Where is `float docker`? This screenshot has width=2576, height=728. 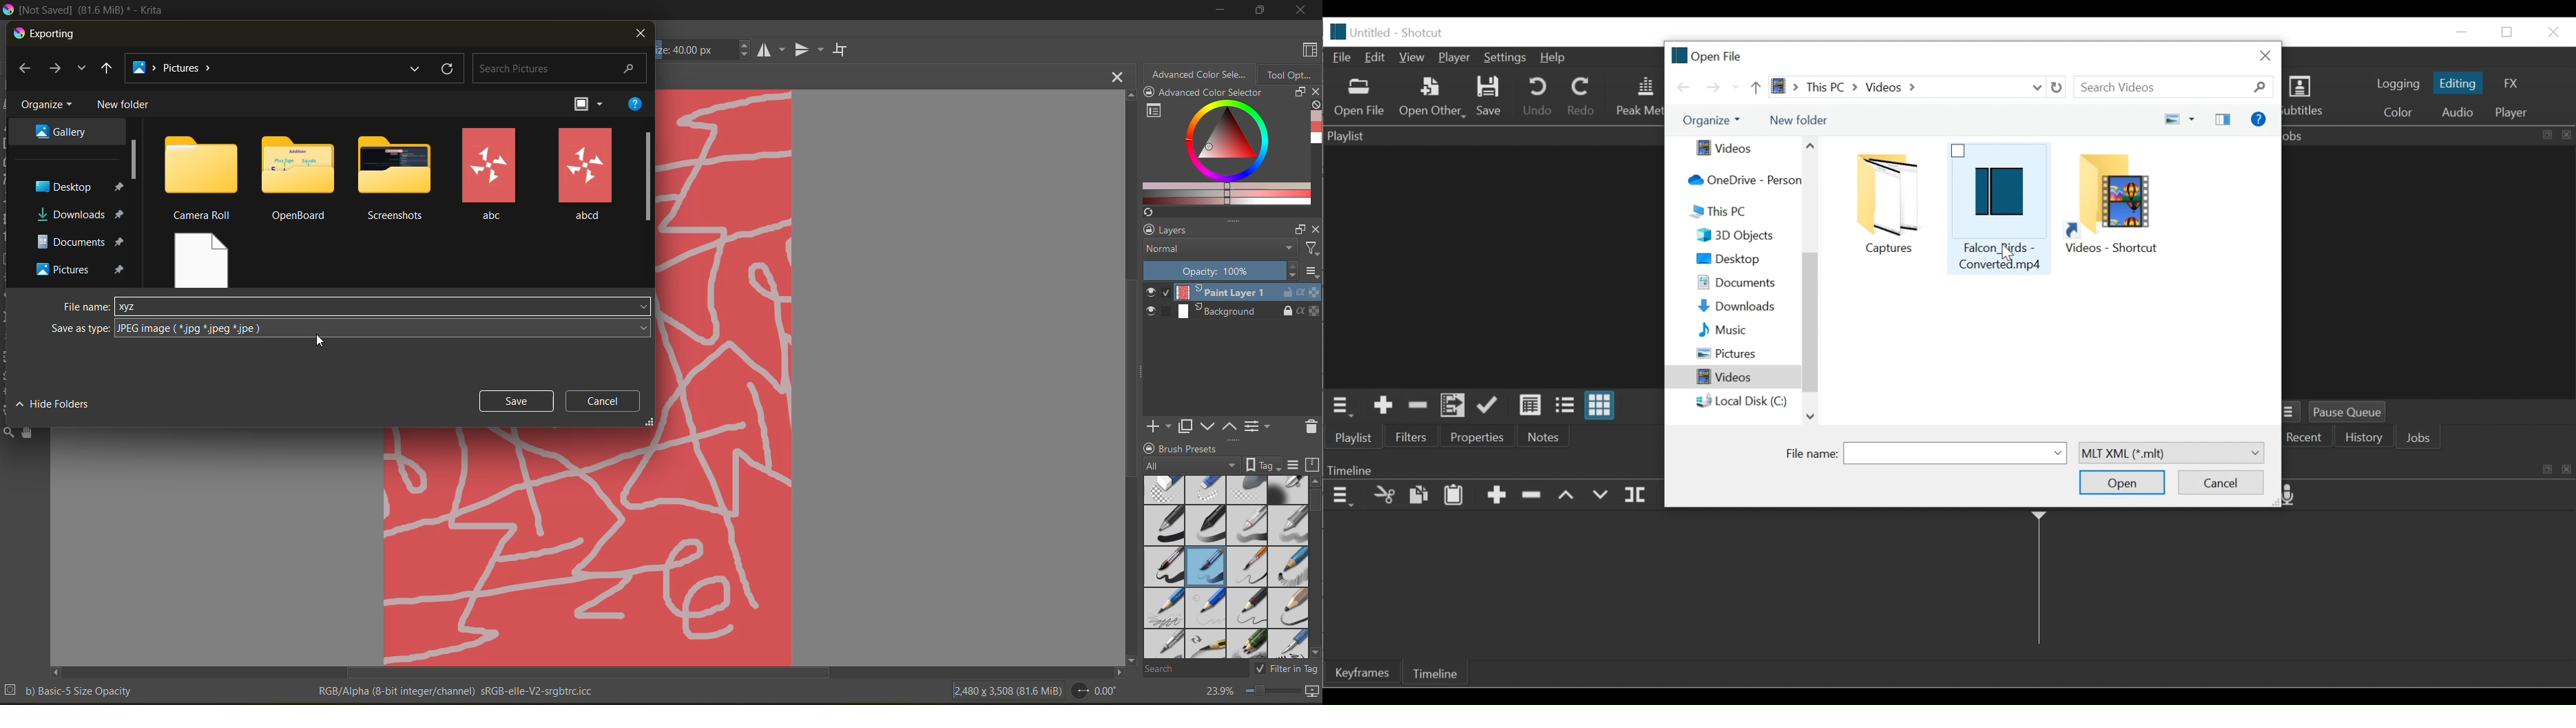 float docker is located at coordinates (1300, 230).